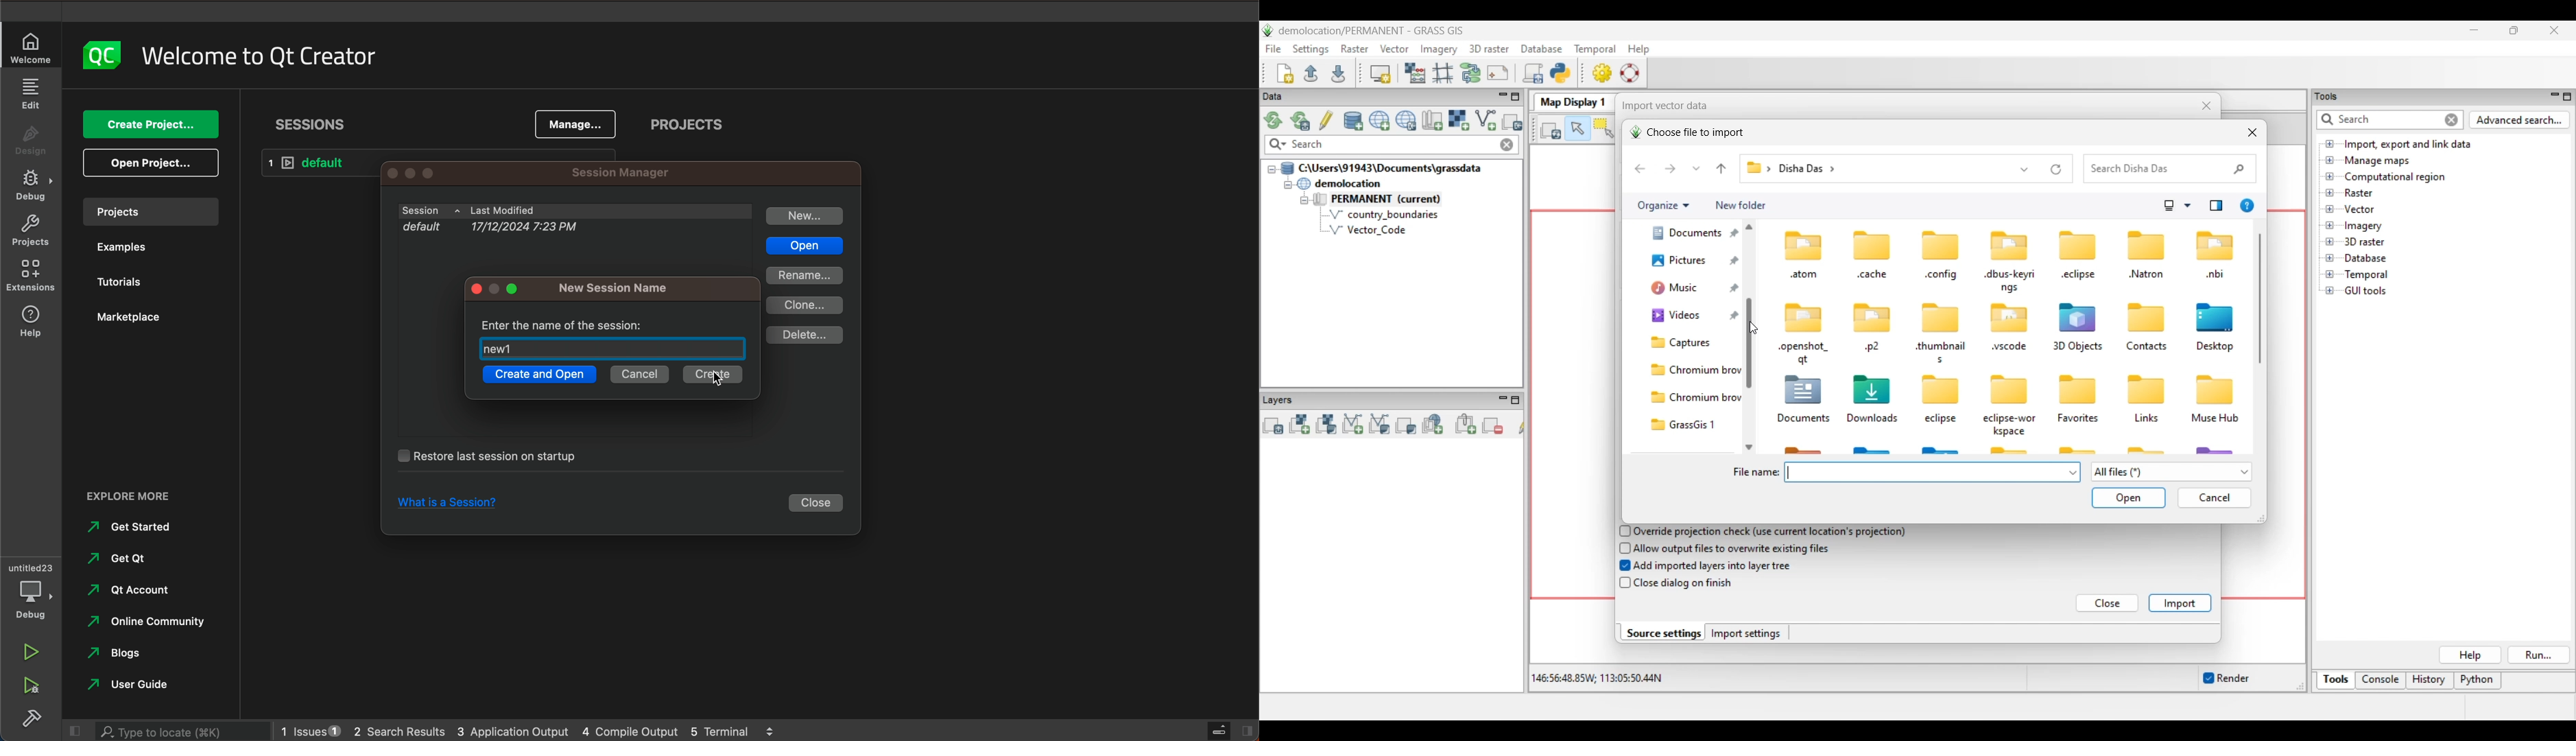 The height and width of the screenshot is (756, 2576). I want to click on tutorials, so click(125, 284).